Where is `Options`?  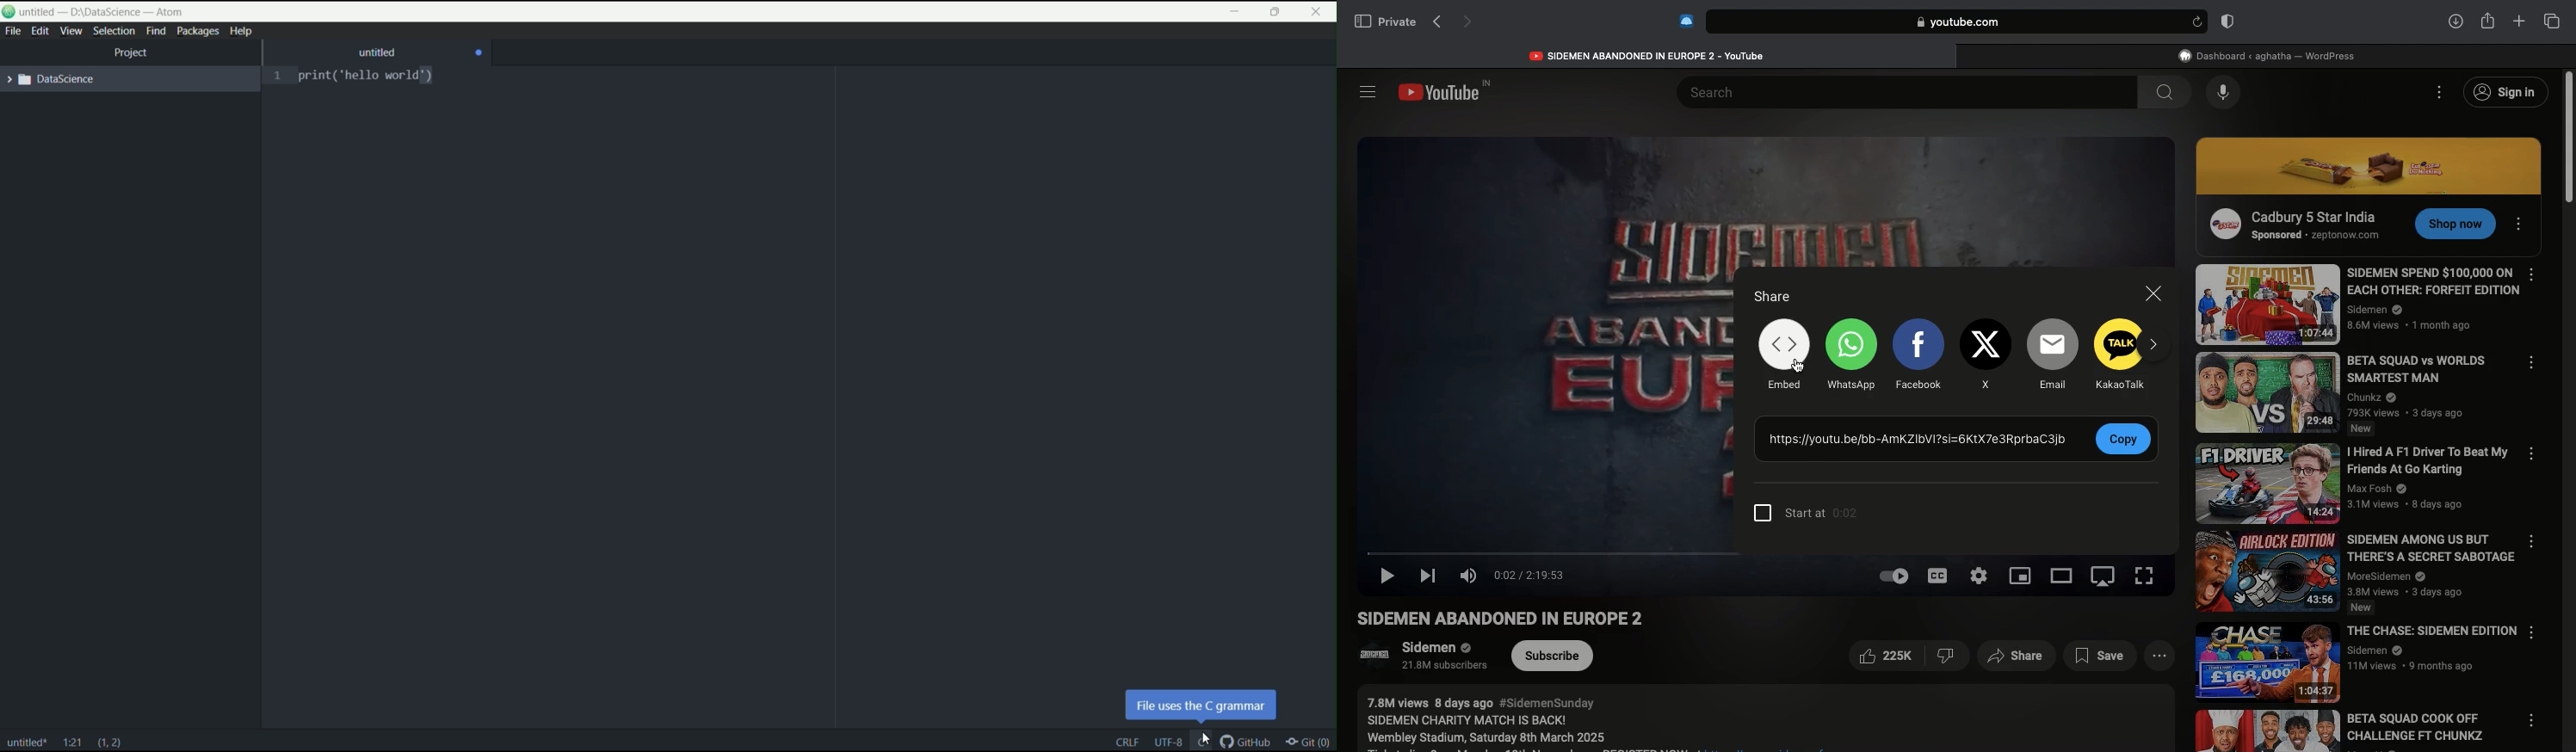
Options is located at coordinates (2532, 274).